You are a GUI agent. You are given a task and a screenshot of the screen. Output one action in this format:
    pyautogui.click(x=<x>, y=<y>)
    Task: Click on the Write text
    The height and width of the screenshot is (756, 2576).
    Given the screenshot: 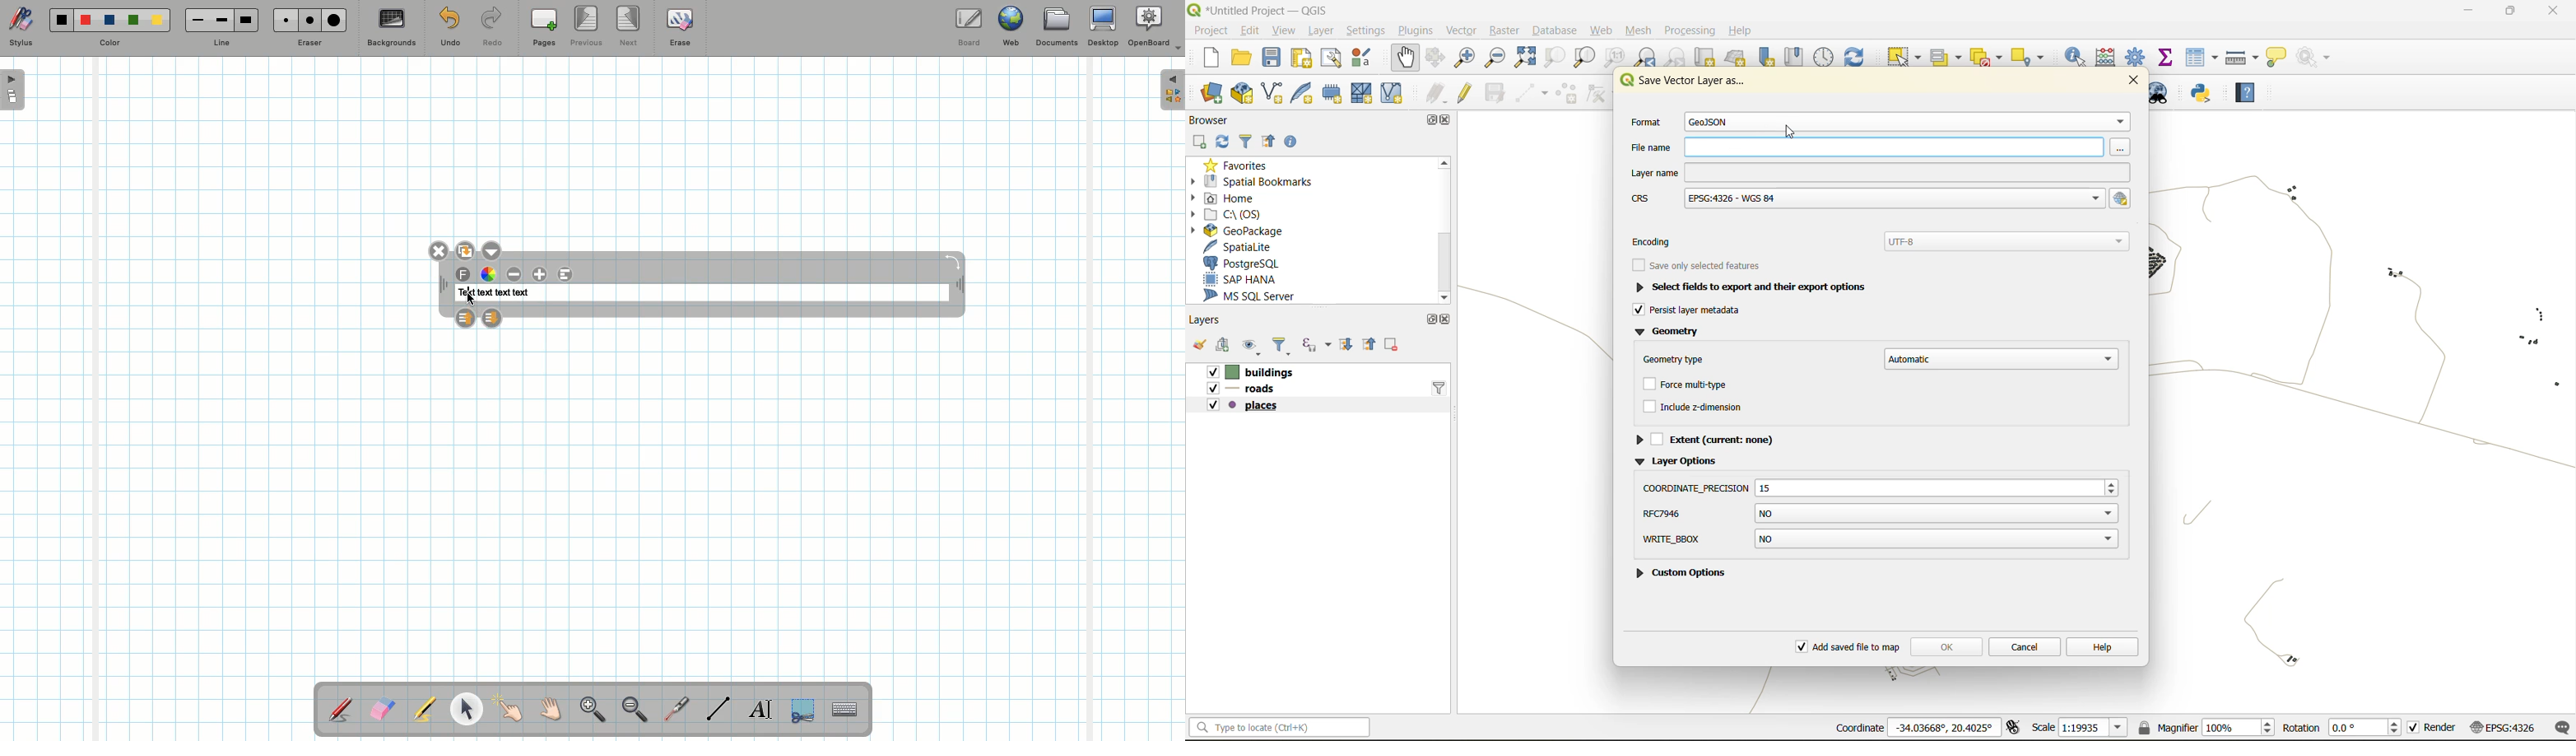 What is the action you would take?
    pyautogui.click(x=762, y=706)
    